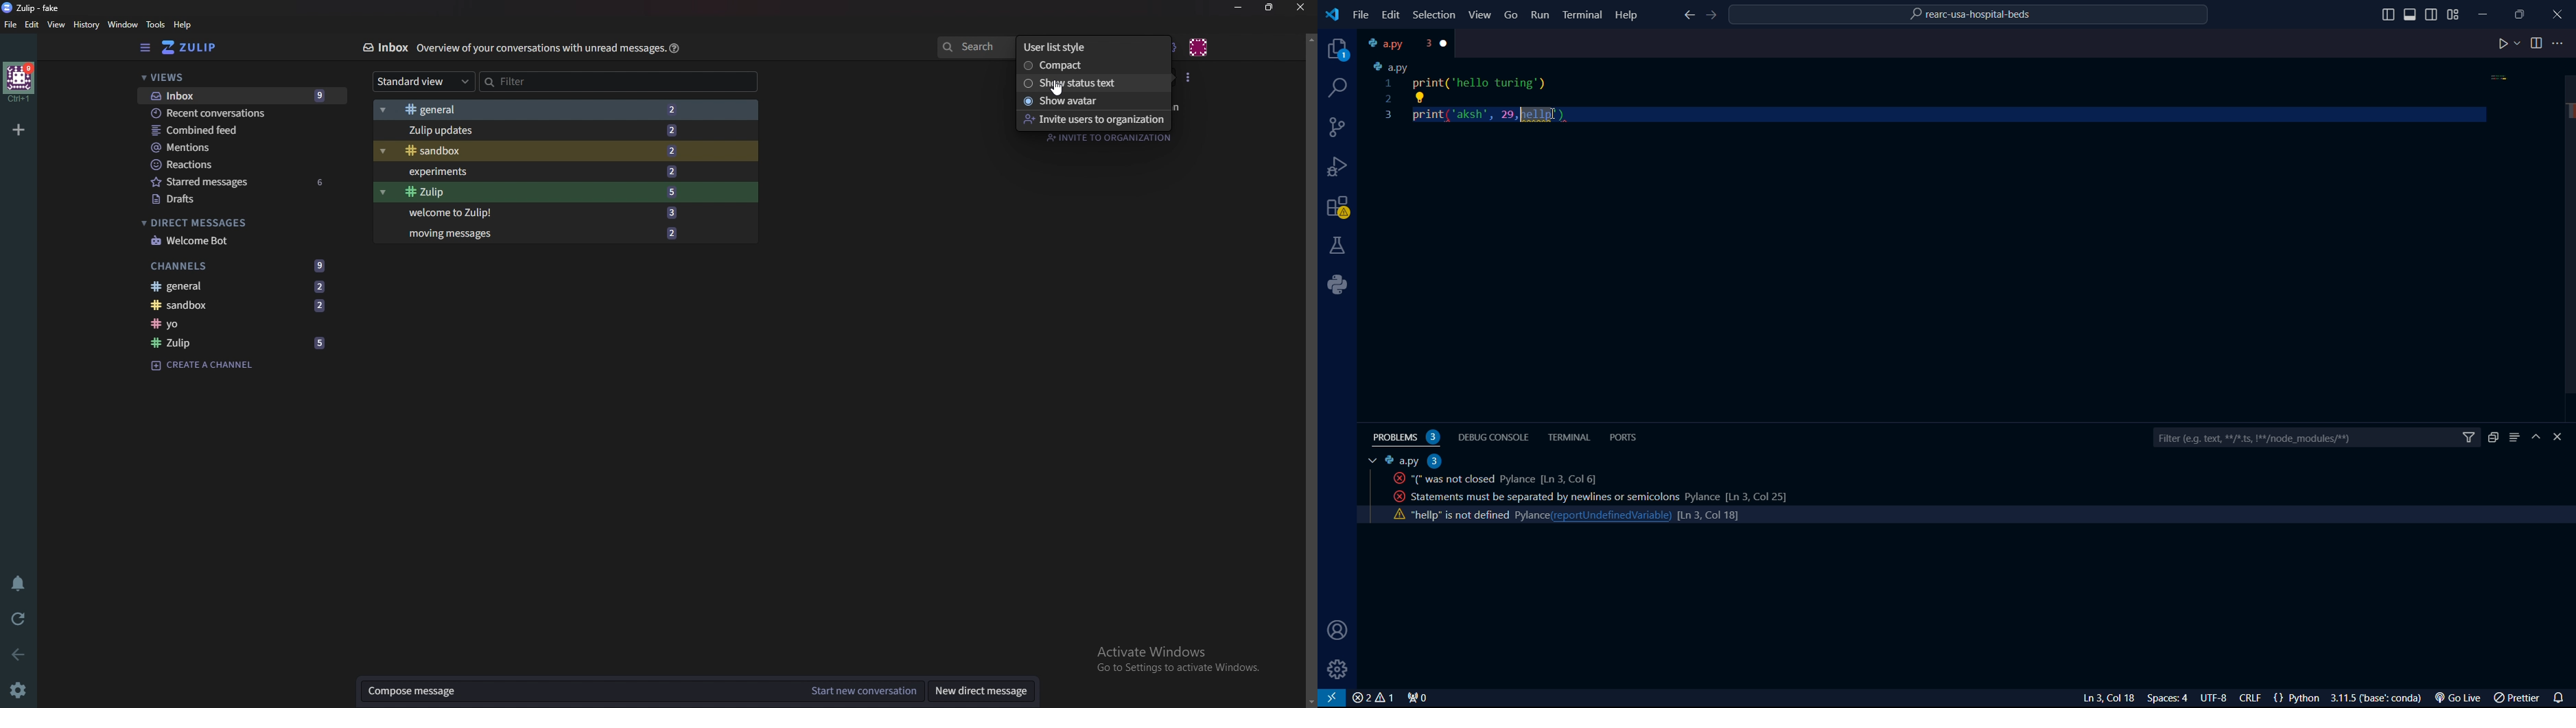  Describe the element at coordinates (19, 82) in the screenshot. I see `home` at that location.